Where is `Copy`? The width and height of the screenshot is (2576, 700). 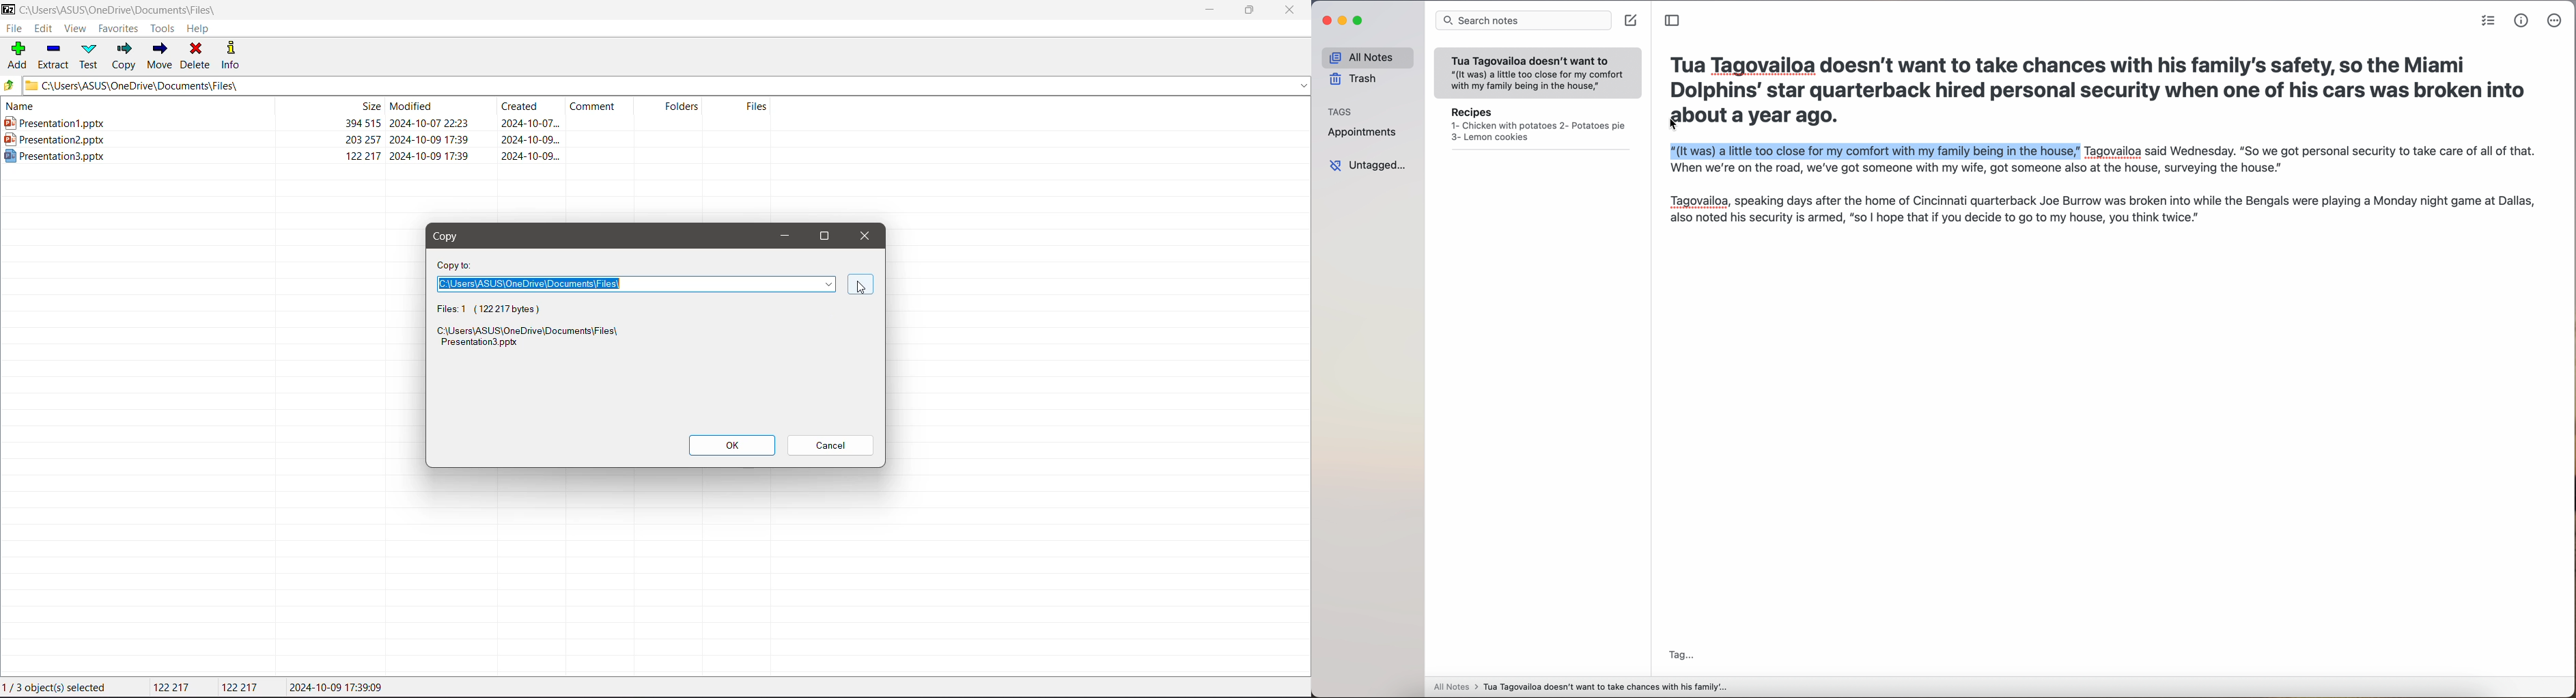
Copy is located at coordinates (451, 236).